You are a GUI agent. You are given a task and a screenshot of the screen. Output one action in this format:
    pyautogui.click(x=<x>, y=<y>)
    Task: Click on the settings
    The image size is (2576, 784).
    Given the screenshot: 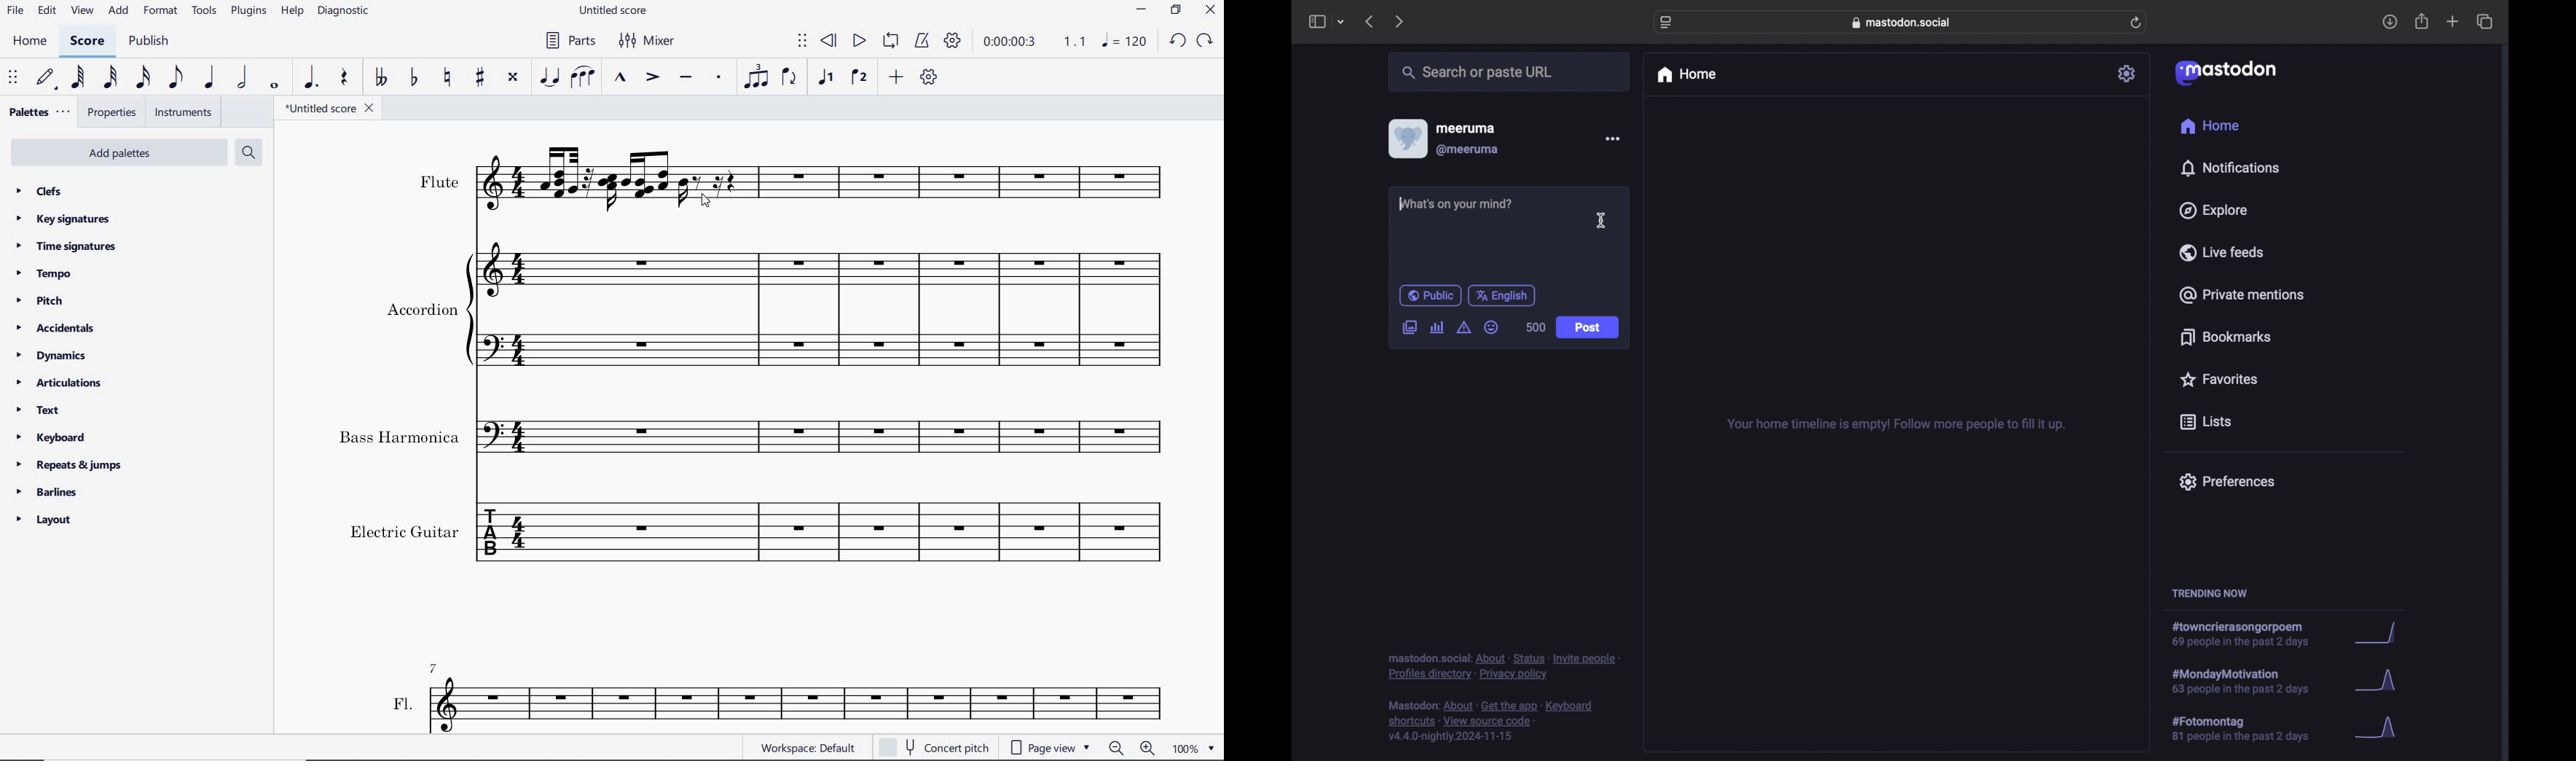 What is the action you would take?
    pyautogui.click(x=2128, y=73)
    